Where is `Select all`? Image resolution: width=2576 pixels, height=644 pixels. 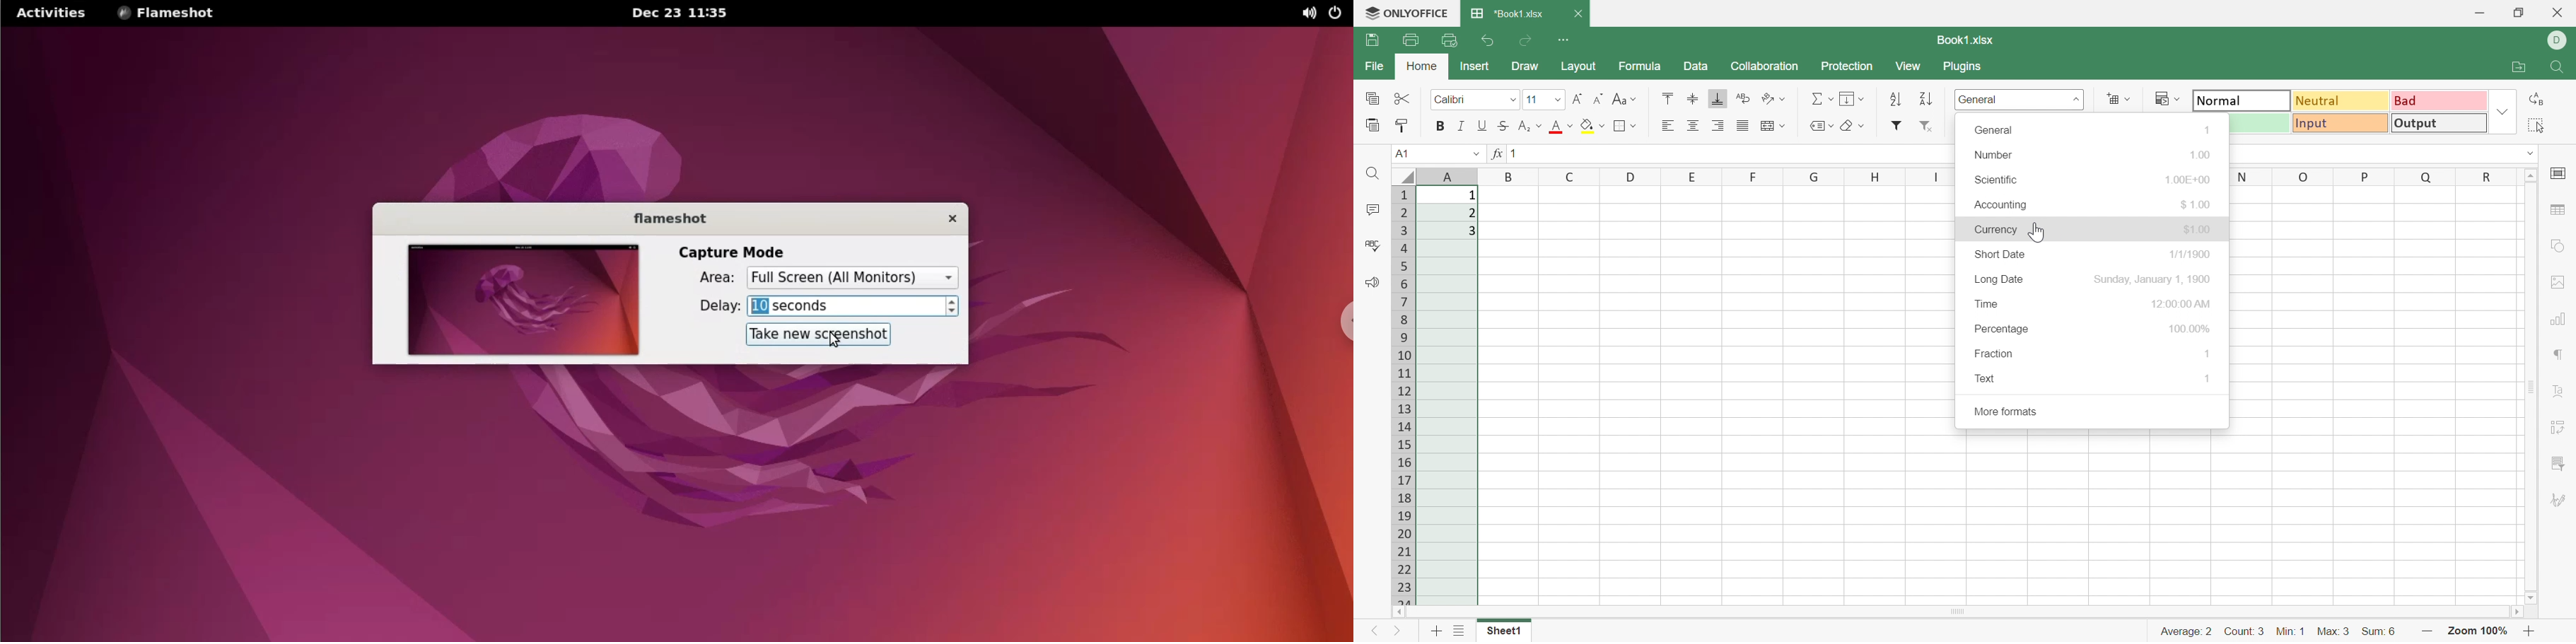 Select all is located at coordinates (2535, 125).